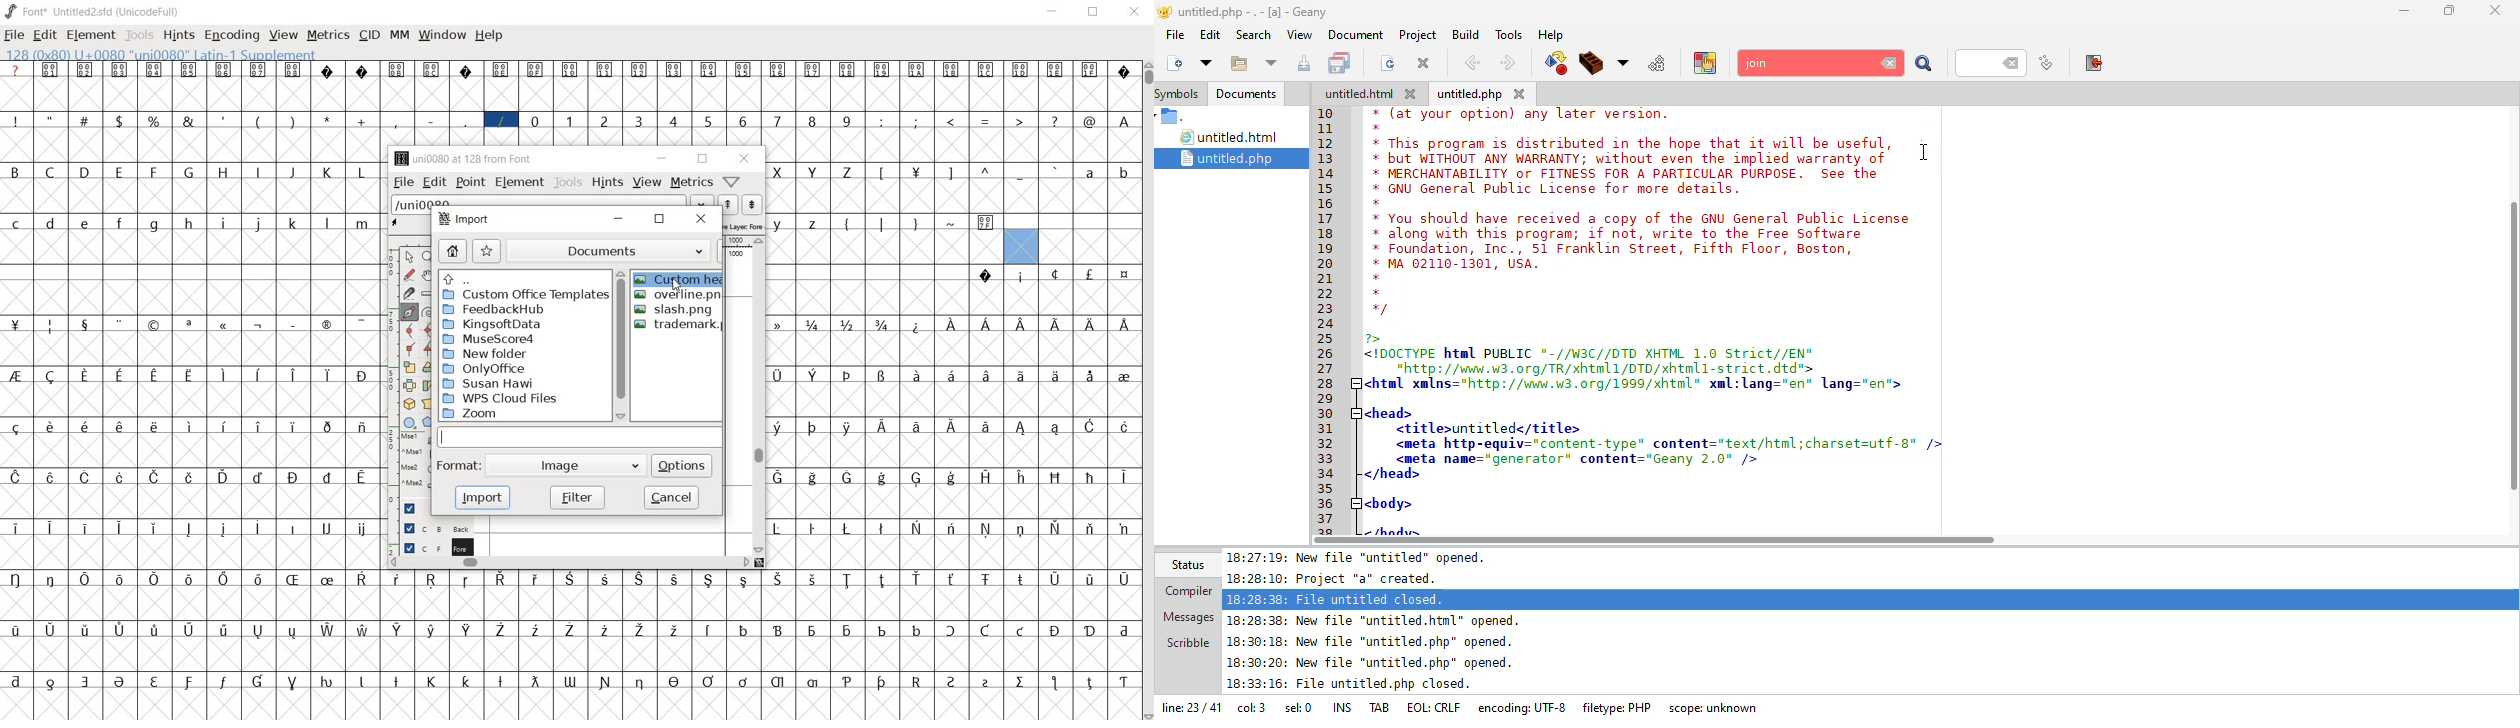 This screenshot has height=728, width=2520. I want to click on glyph, so click(87, 224).